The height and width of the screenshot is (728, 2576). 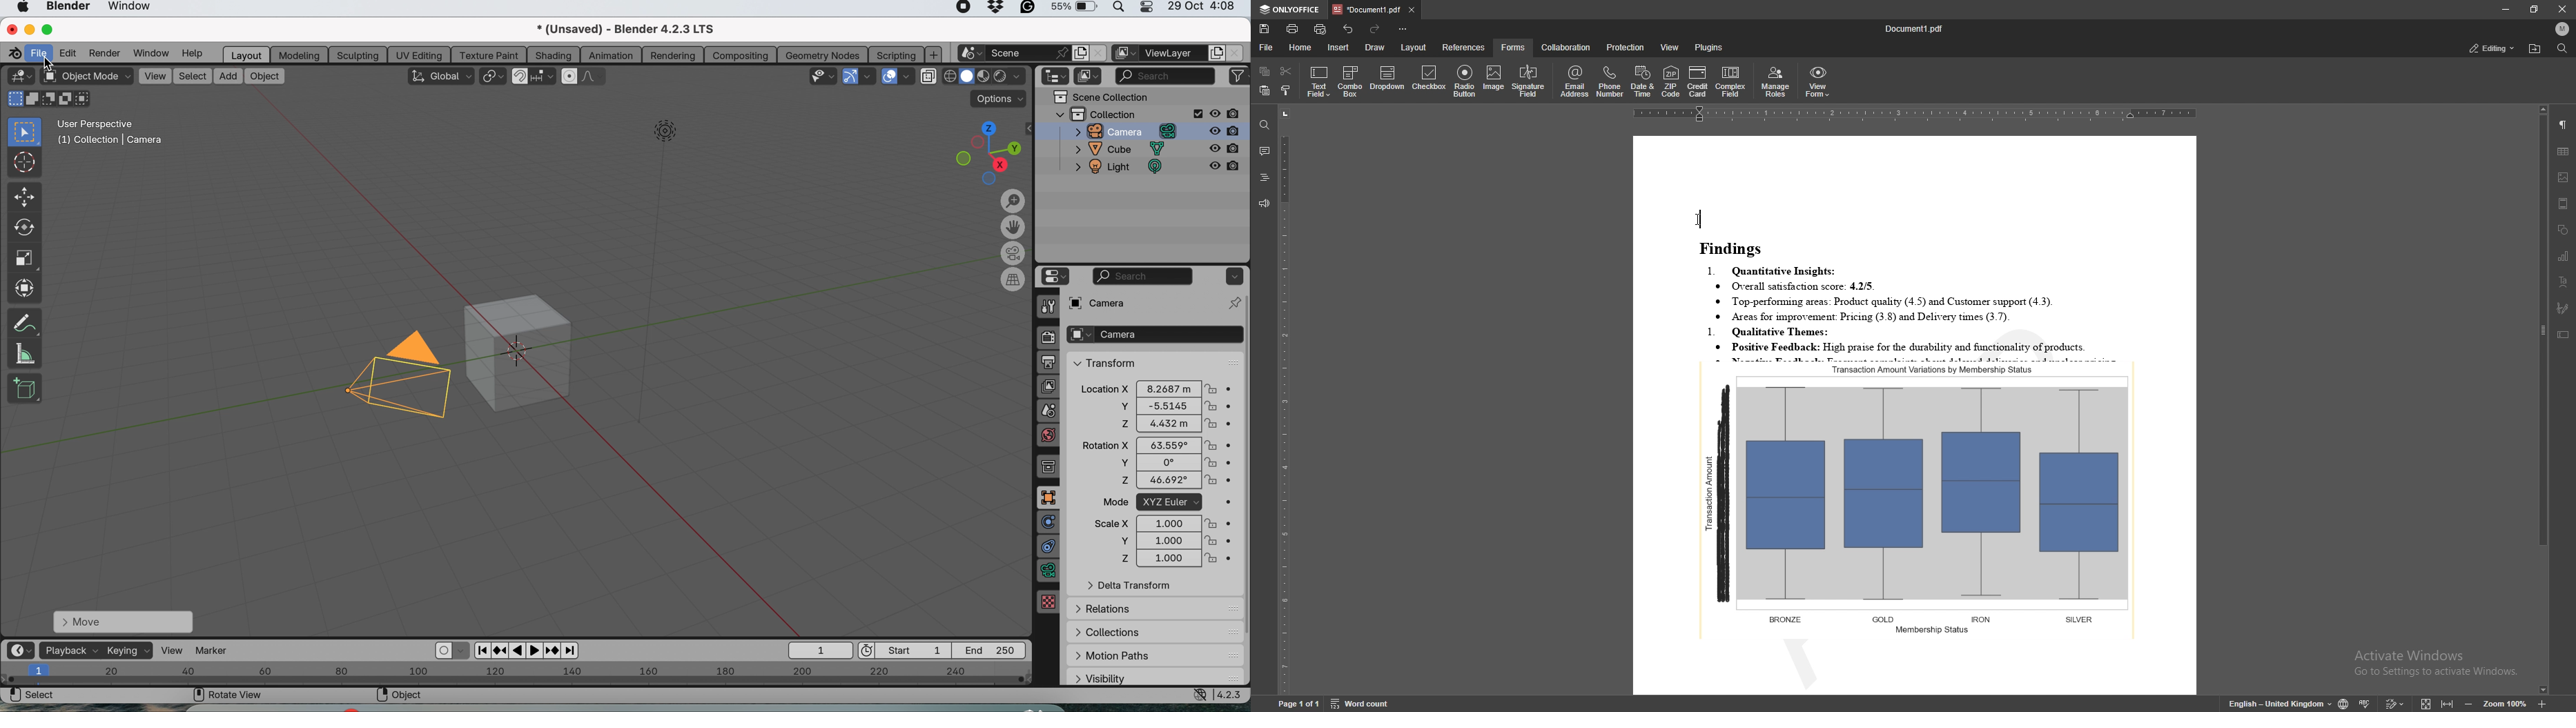 I want to click on render, so click(x=107, y=53).